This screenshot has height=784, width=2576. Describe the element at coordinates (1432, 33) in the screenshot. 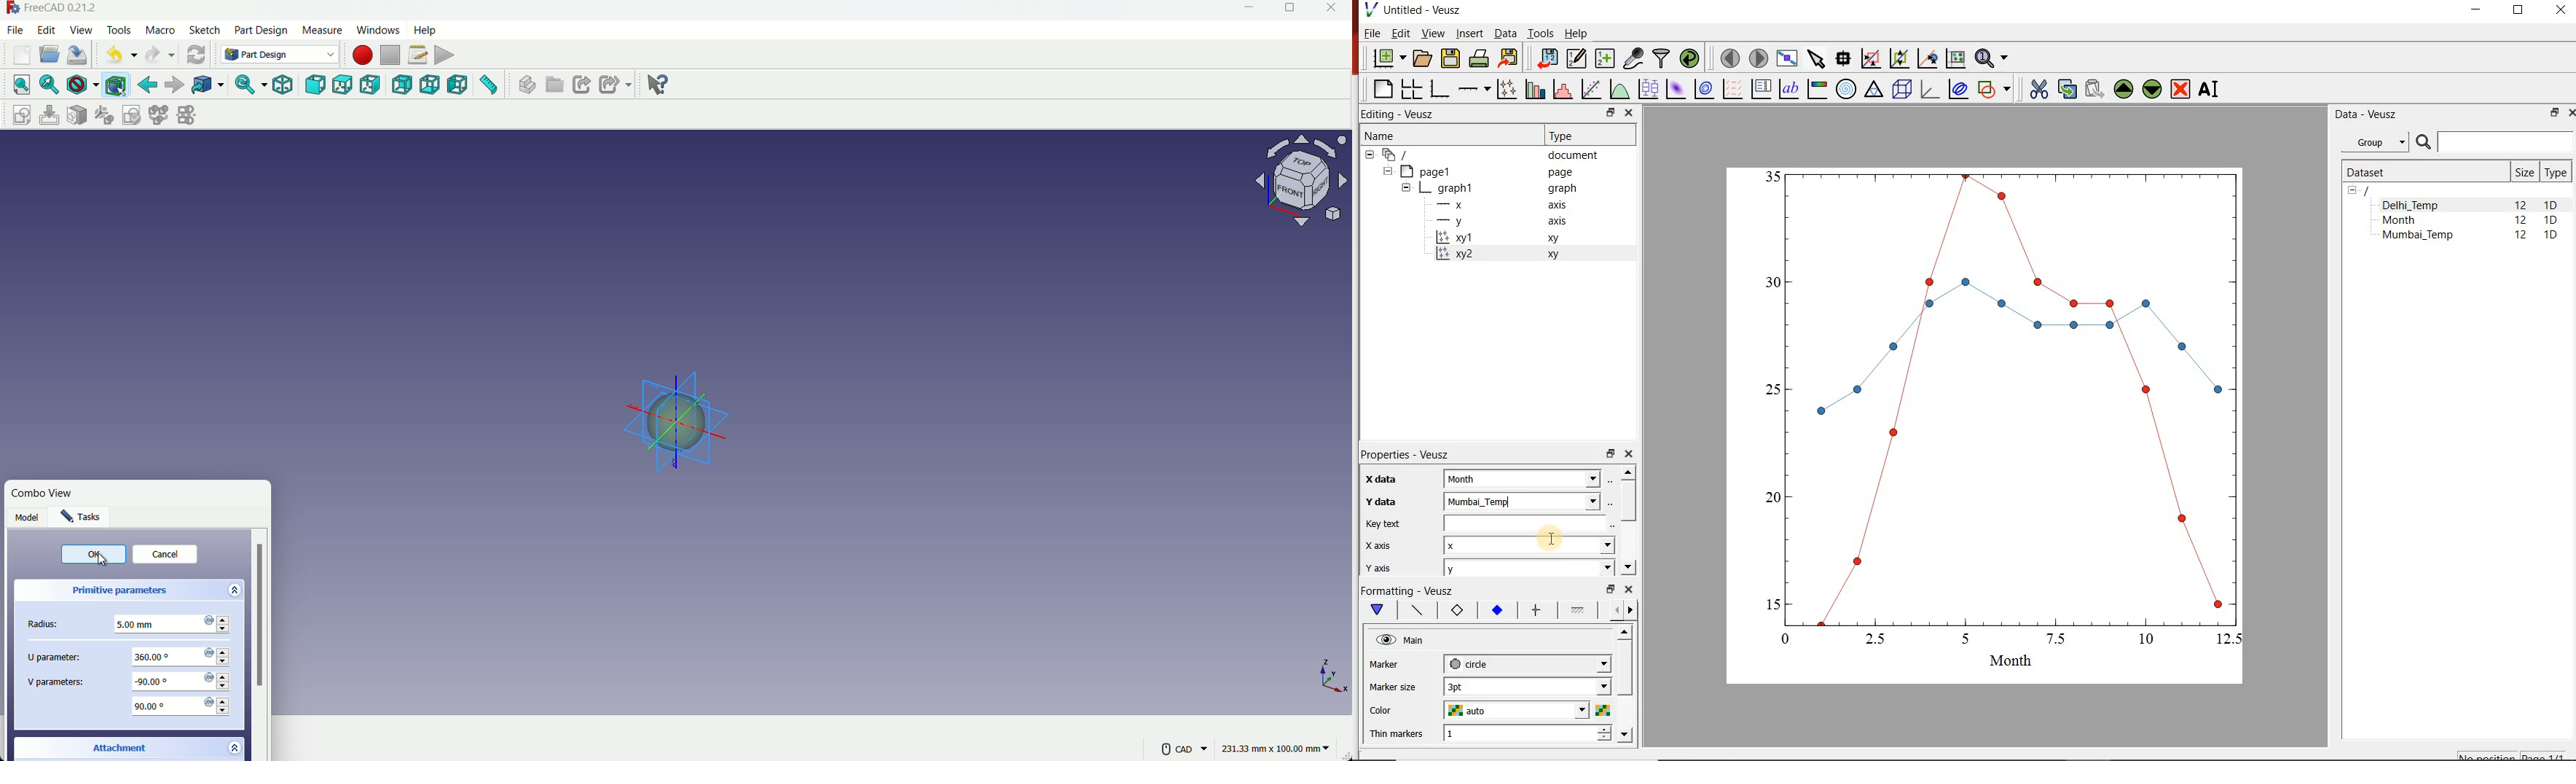

I see `View` at that location.